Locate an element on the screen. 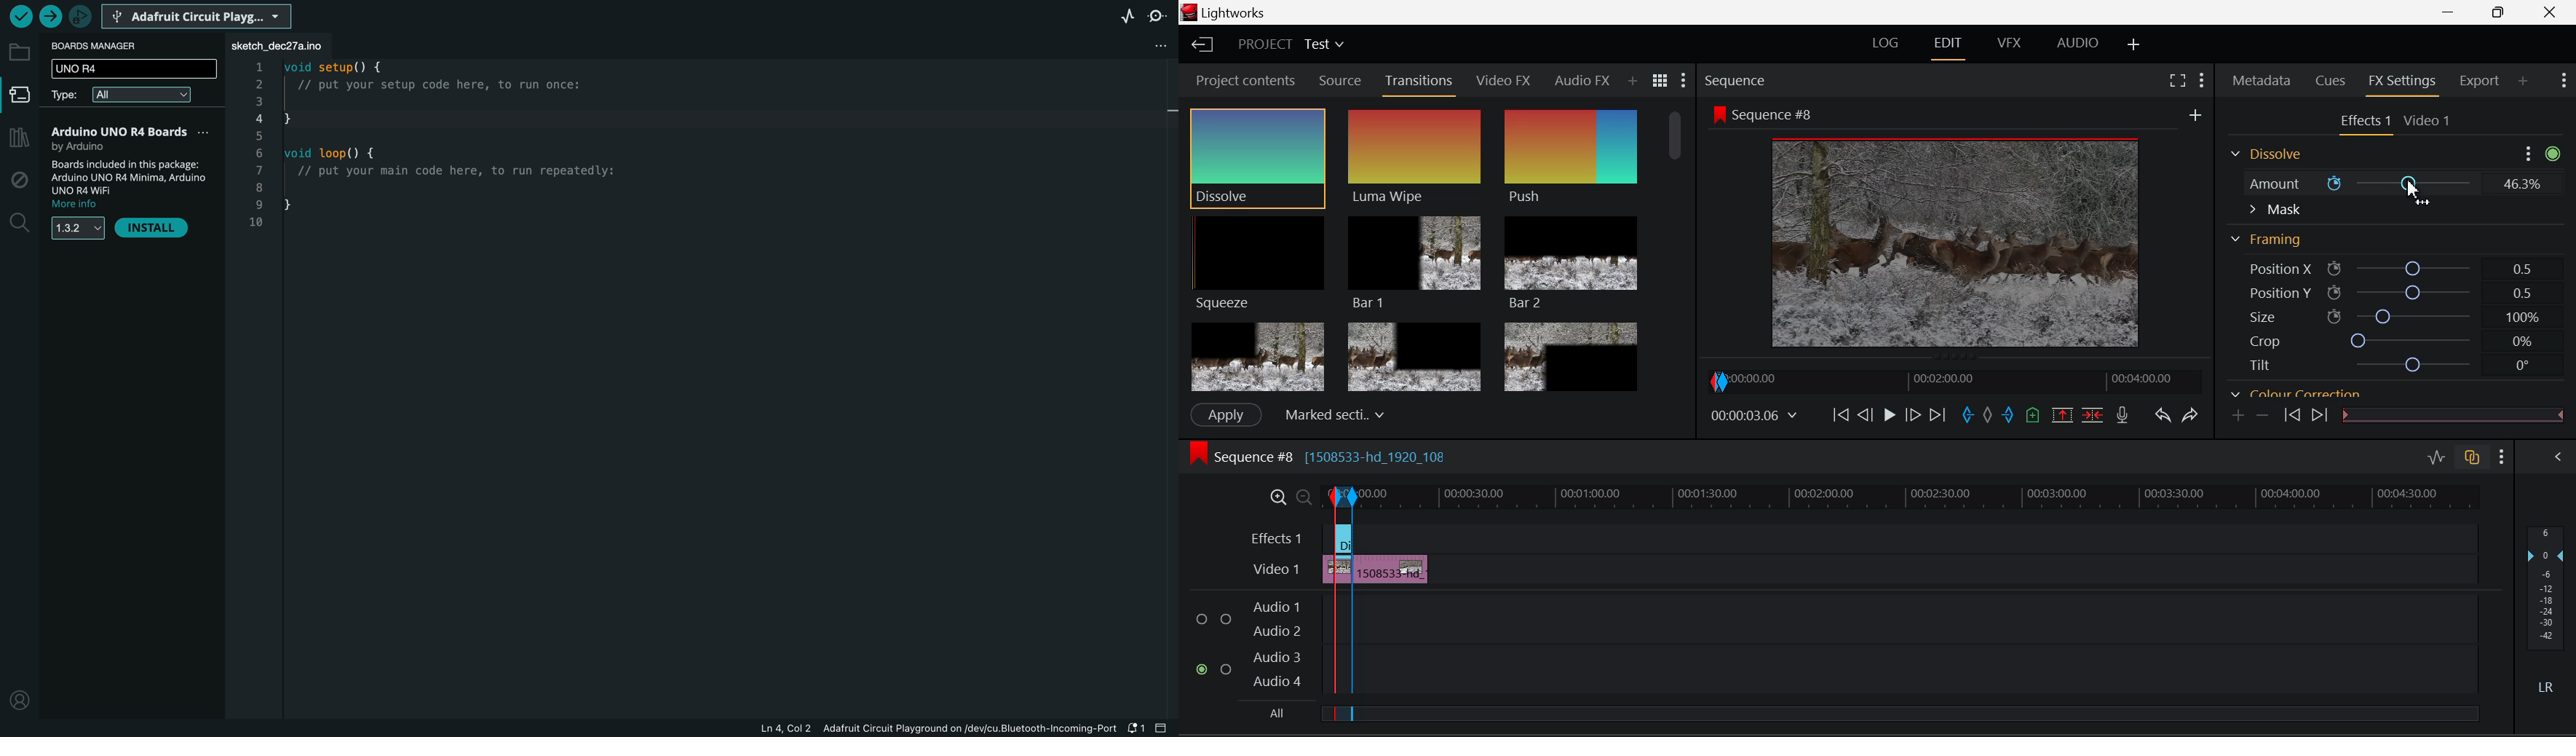  Audio 1 is located at coordinates (1276, 602).